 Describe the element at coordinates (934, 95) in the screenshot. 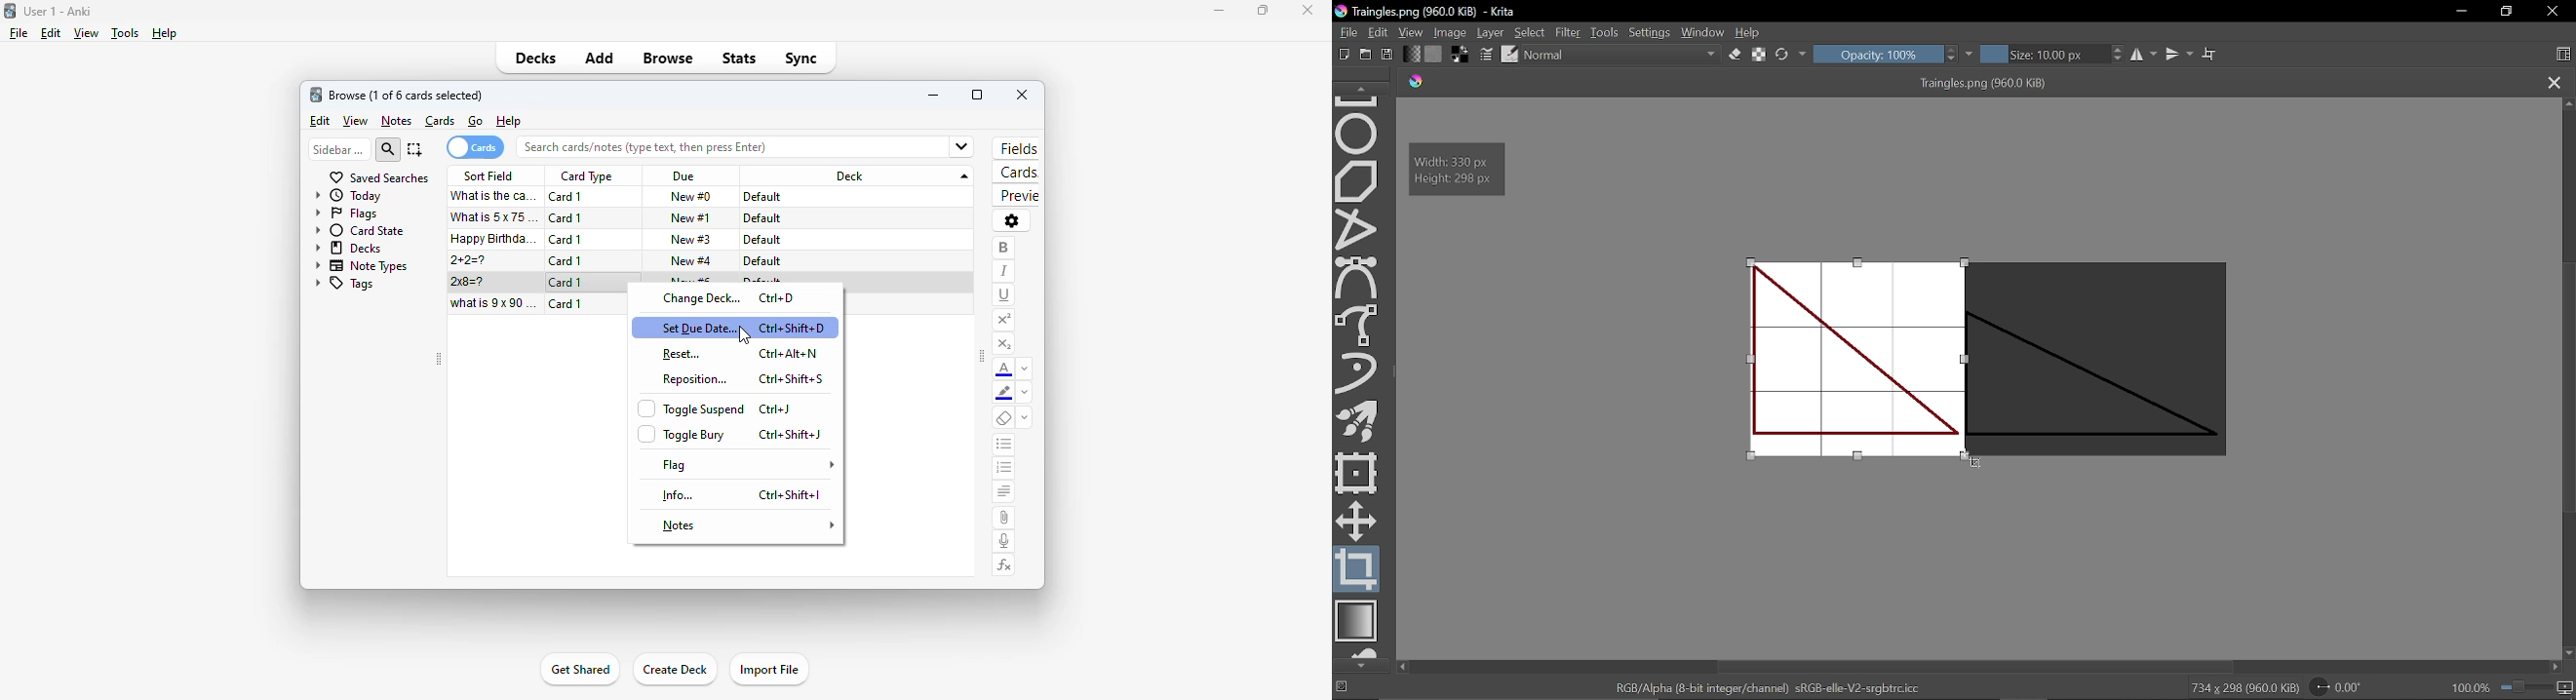

I see `minimize` at that location.